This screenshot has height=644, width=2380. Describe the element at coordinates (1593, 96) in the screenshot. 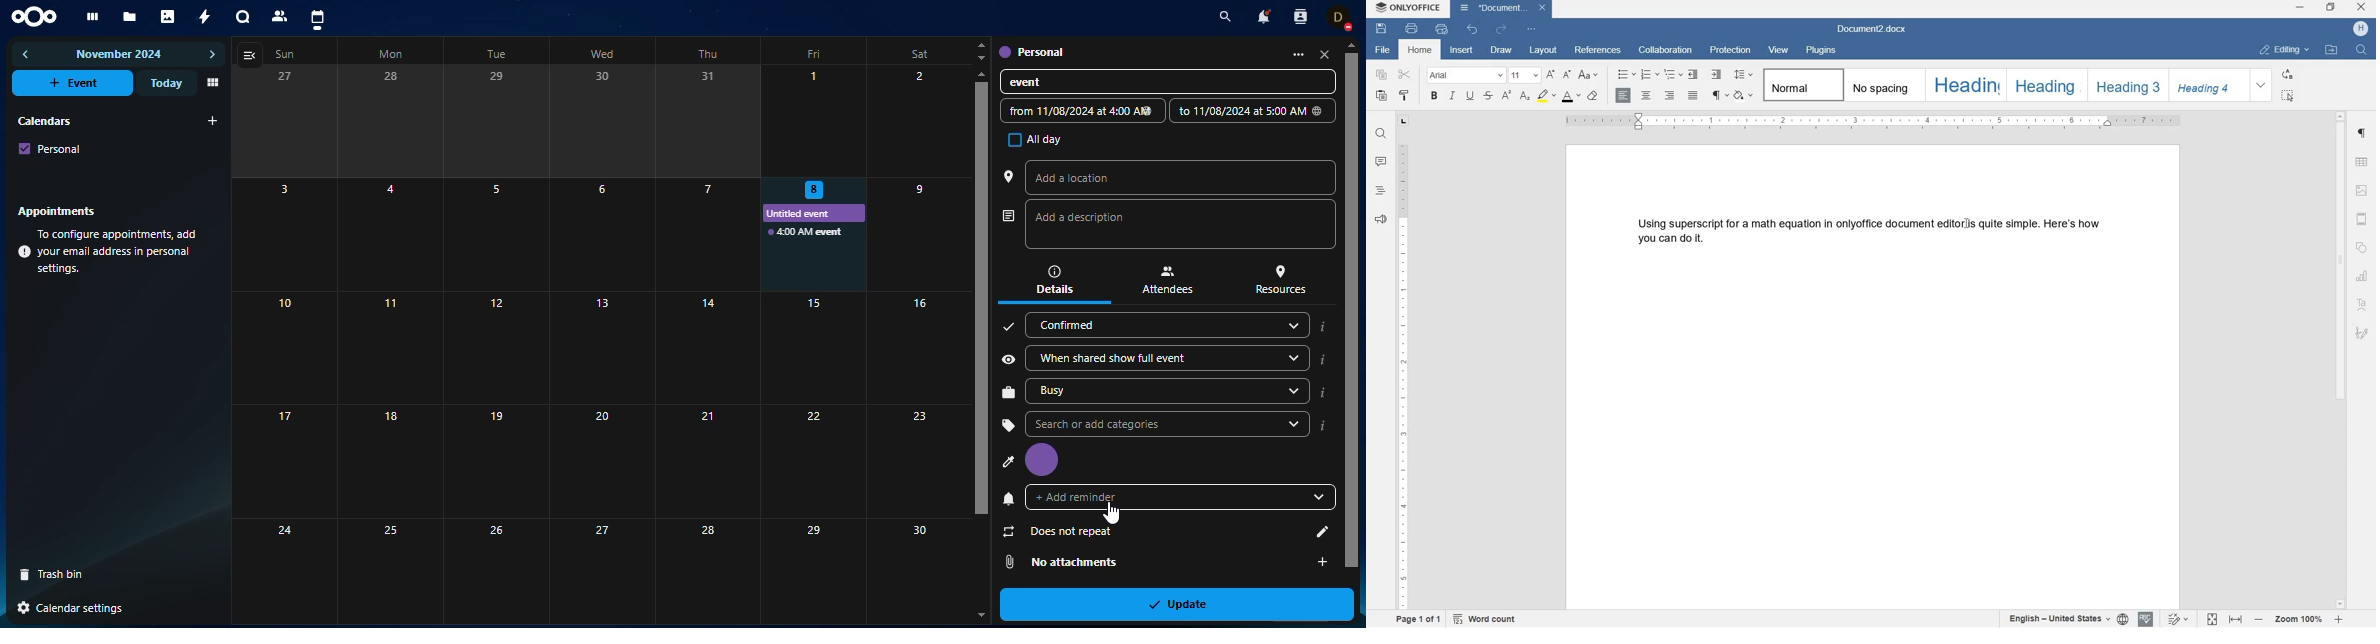

I see `clear style` at that location.